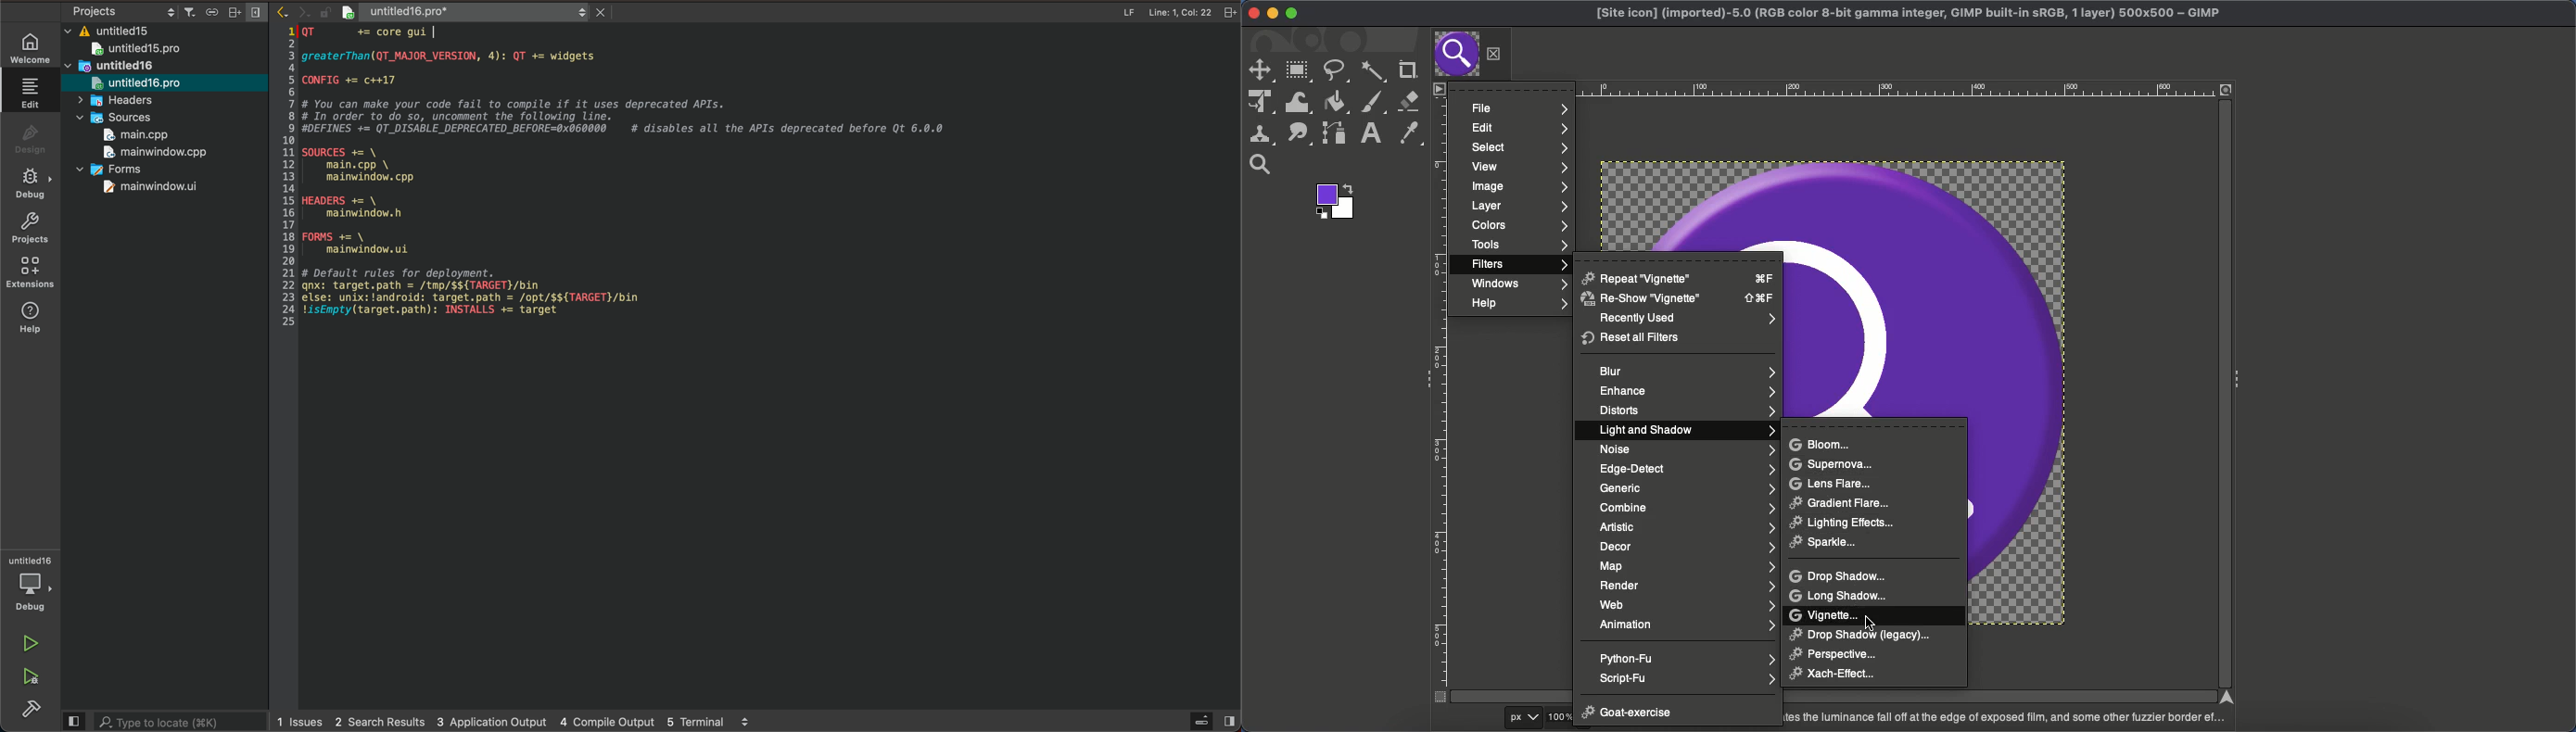 This screenshot has width=2576, height=756. What do you see at coordinates (1849, 524) in the screenshot?
I see `Lightning effects` at bounding box center [1849, 524].